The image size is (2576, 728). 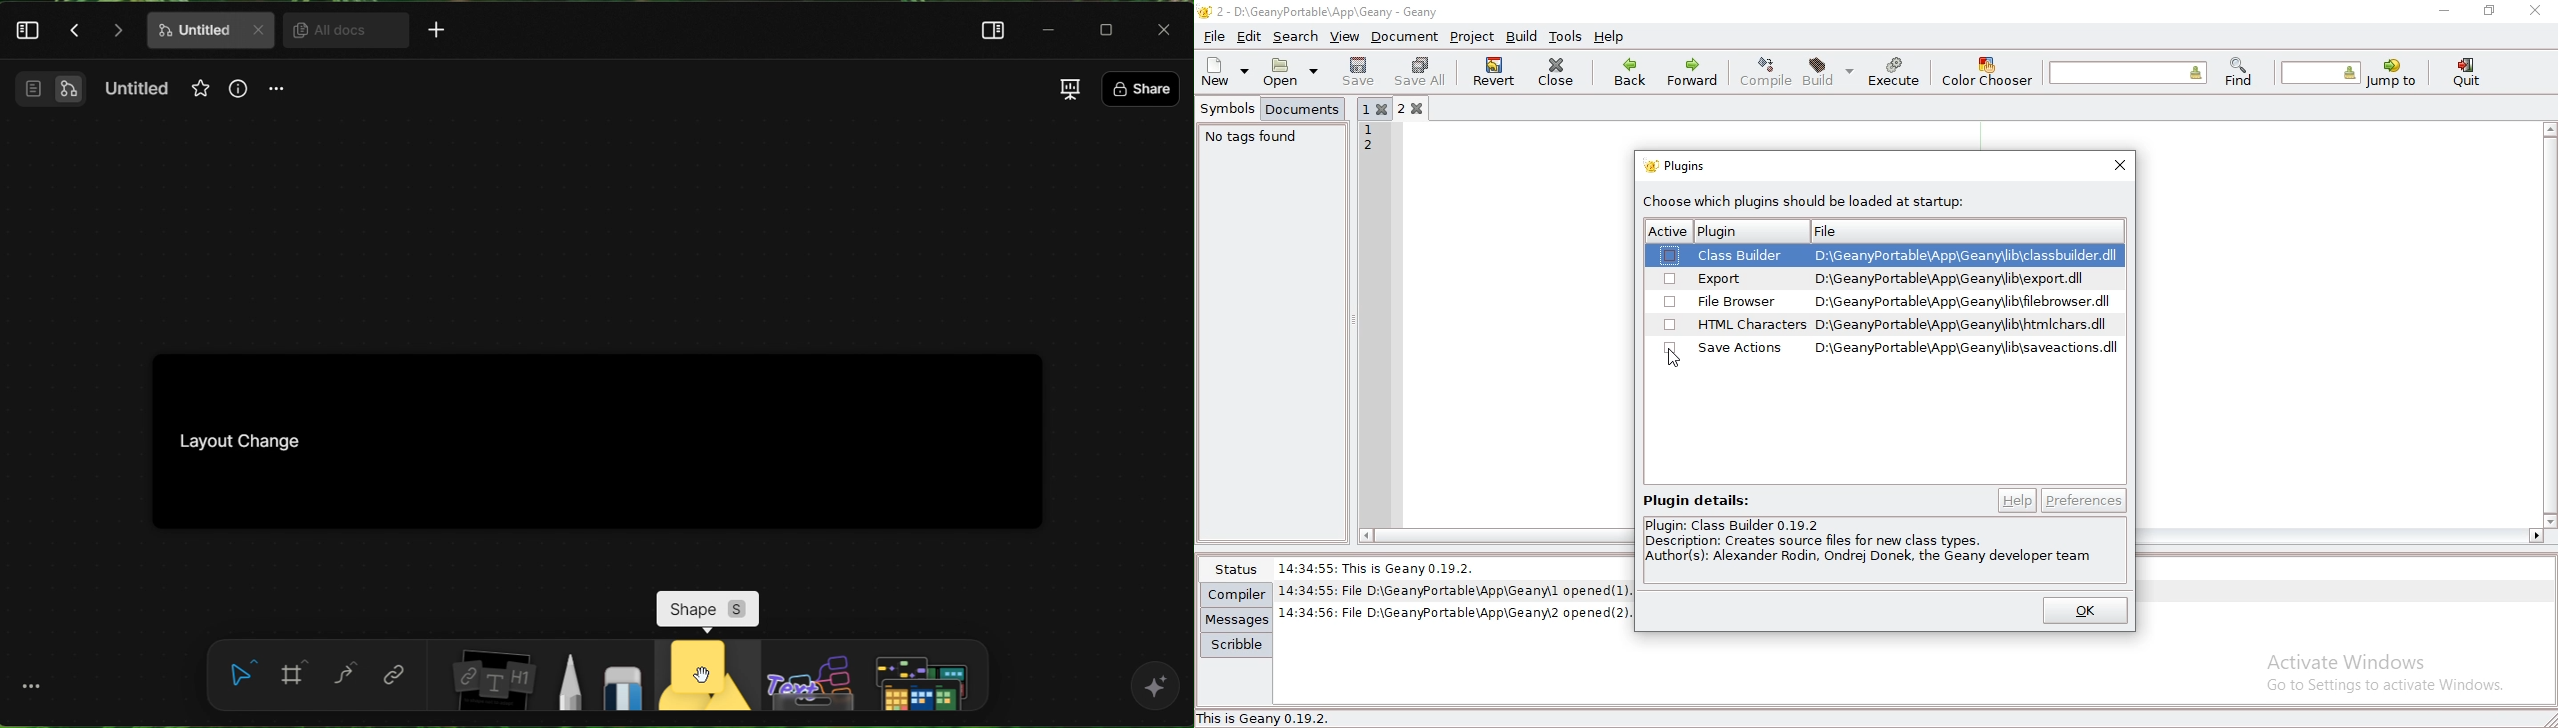 I want to click on open, so click(x=1285, y=72).